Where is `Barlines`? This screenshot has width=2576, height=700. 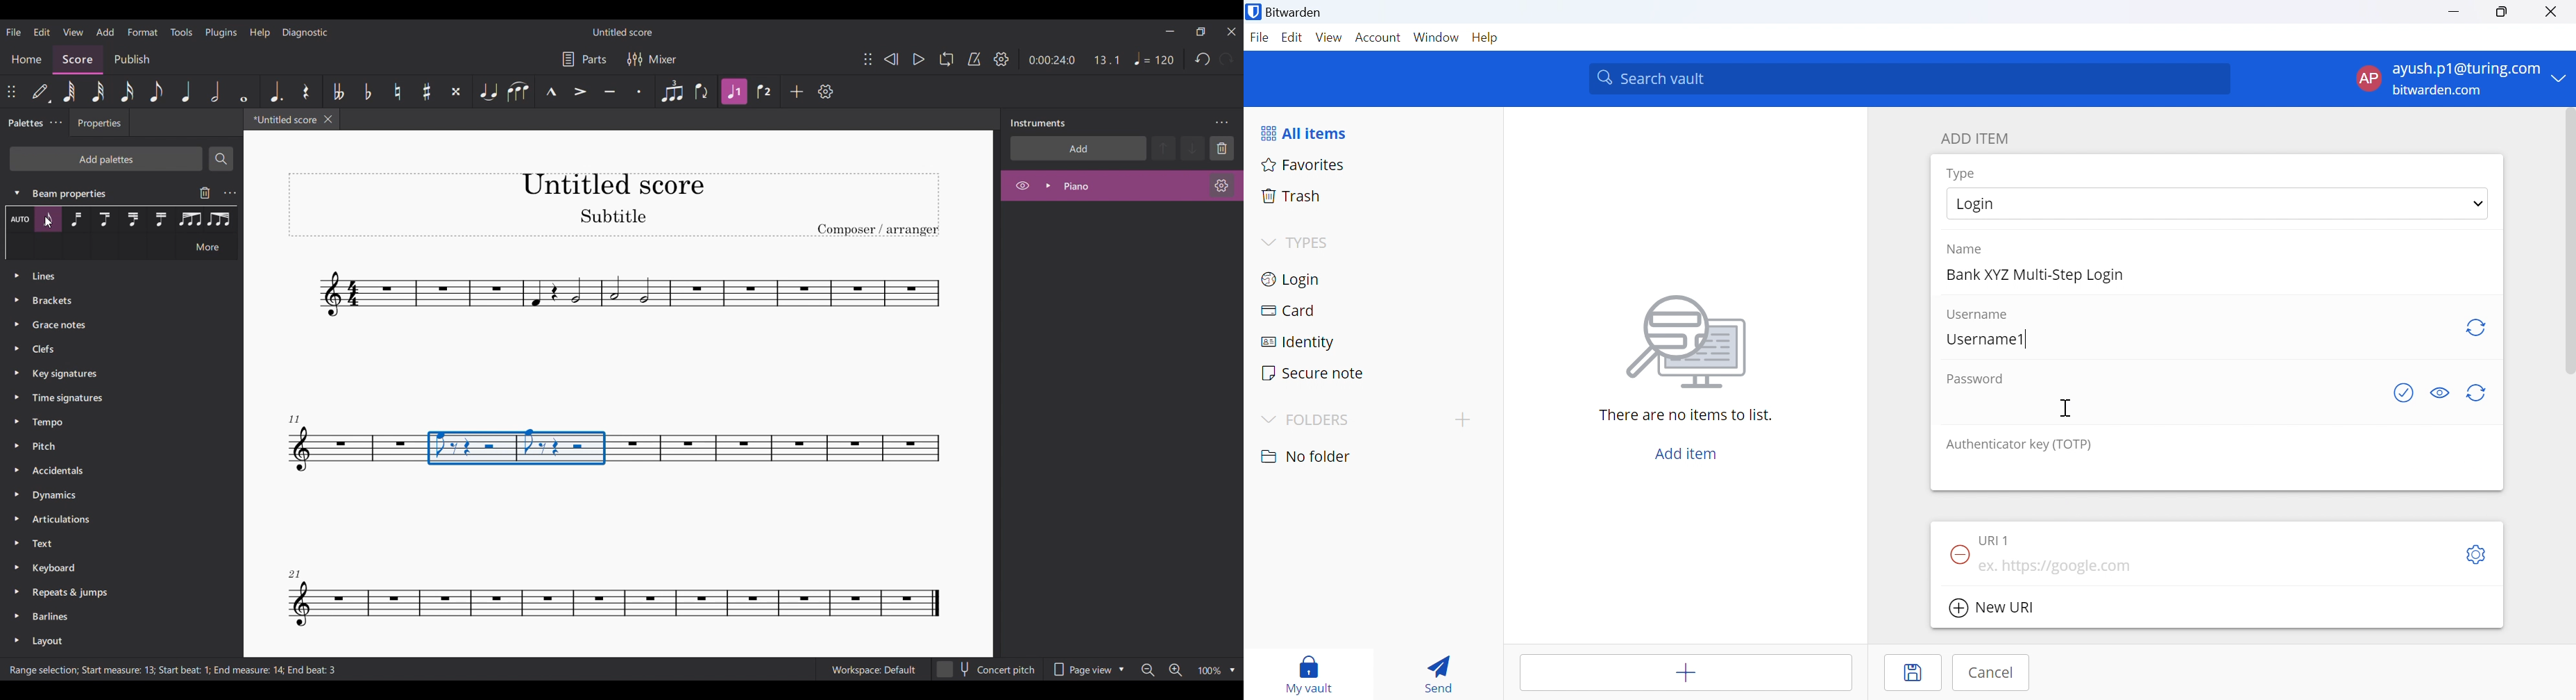
Barlines is located at coordinates (110, 617).